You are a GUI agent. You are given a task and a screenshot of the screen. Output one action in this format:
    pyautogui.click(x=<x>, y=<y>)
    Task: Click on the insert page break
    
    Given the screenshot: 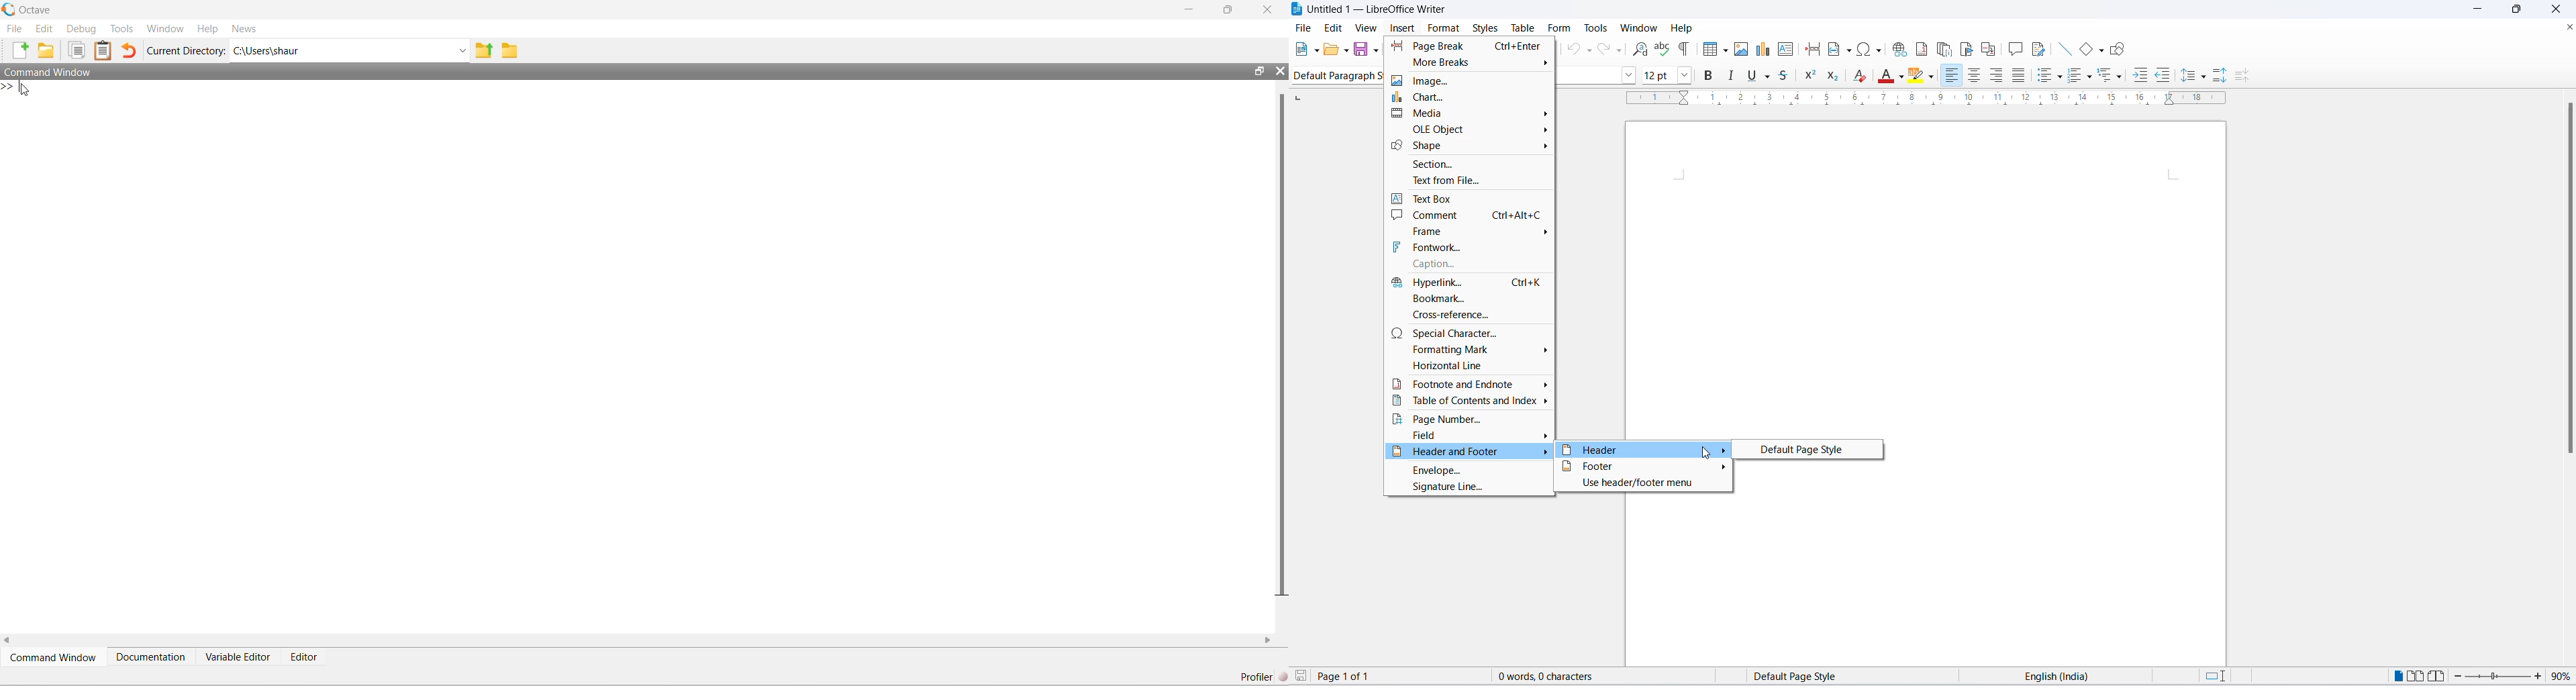 What is the action you would take?
    pyautogui.click(x=1810, y=50)
    